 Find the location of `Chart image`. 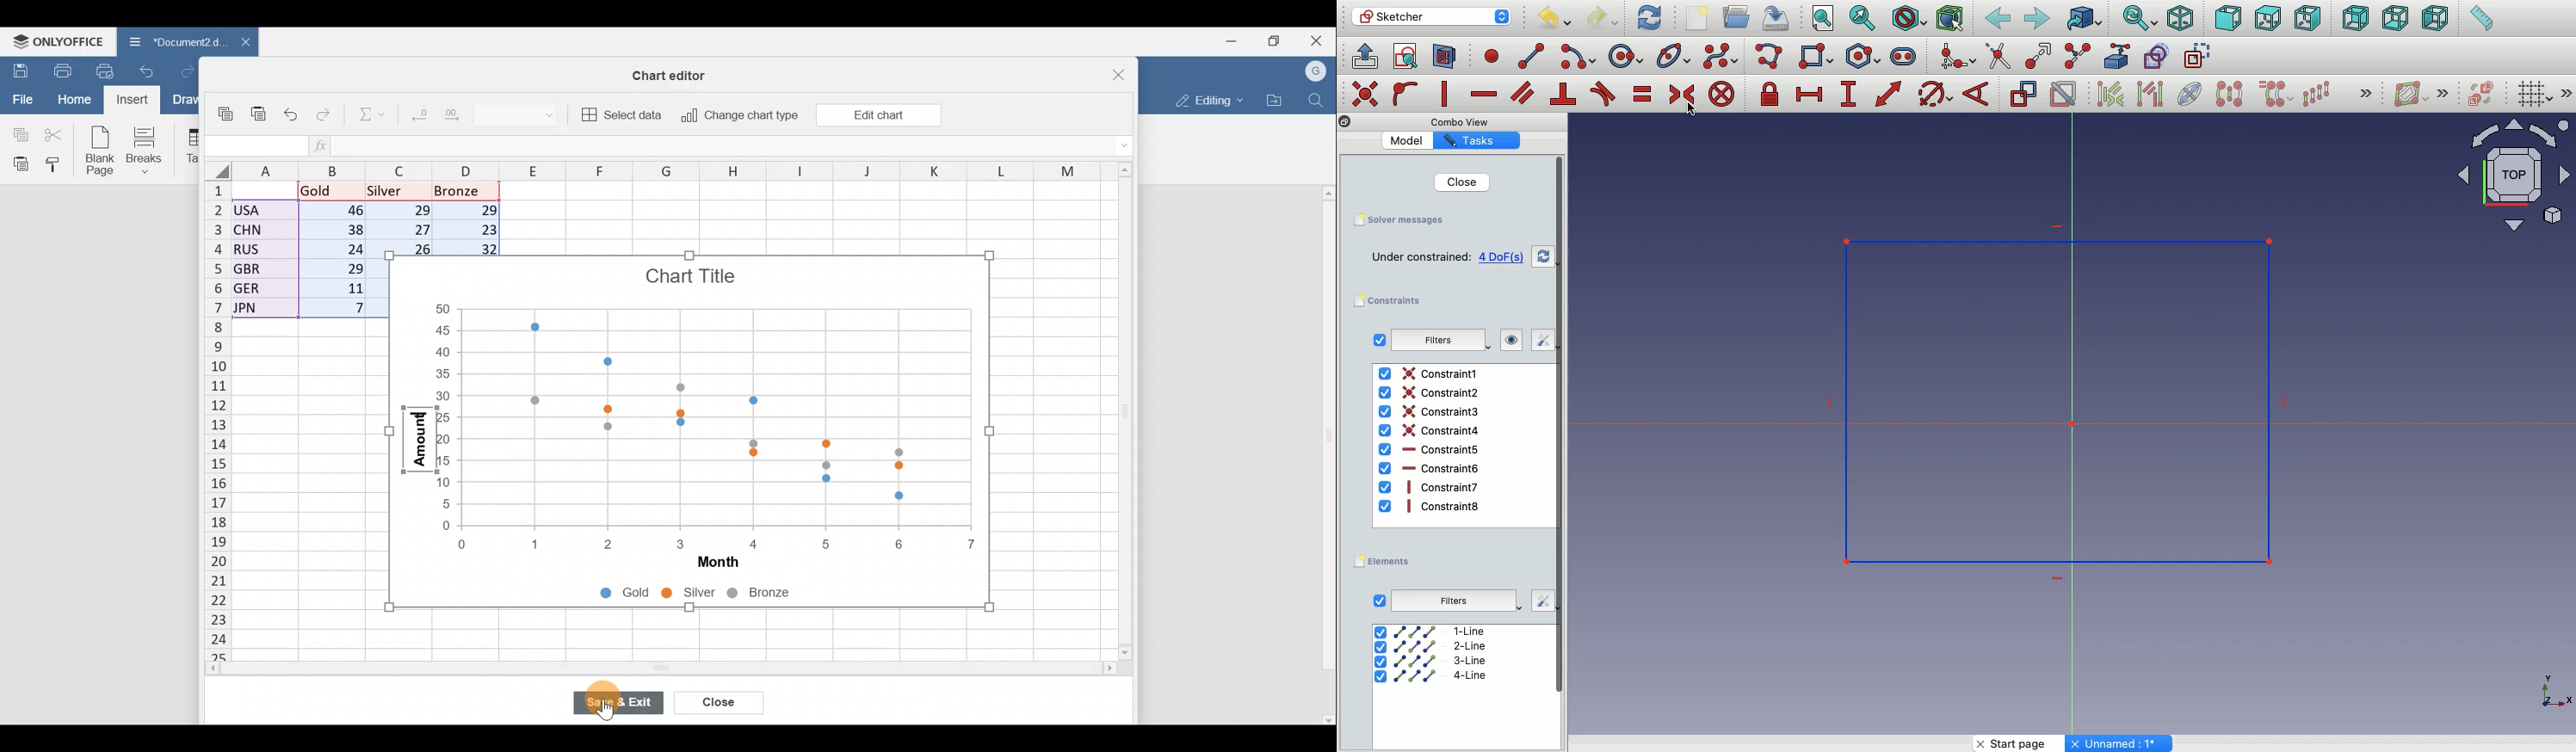

Chart image is located at coordinates (712, 401).